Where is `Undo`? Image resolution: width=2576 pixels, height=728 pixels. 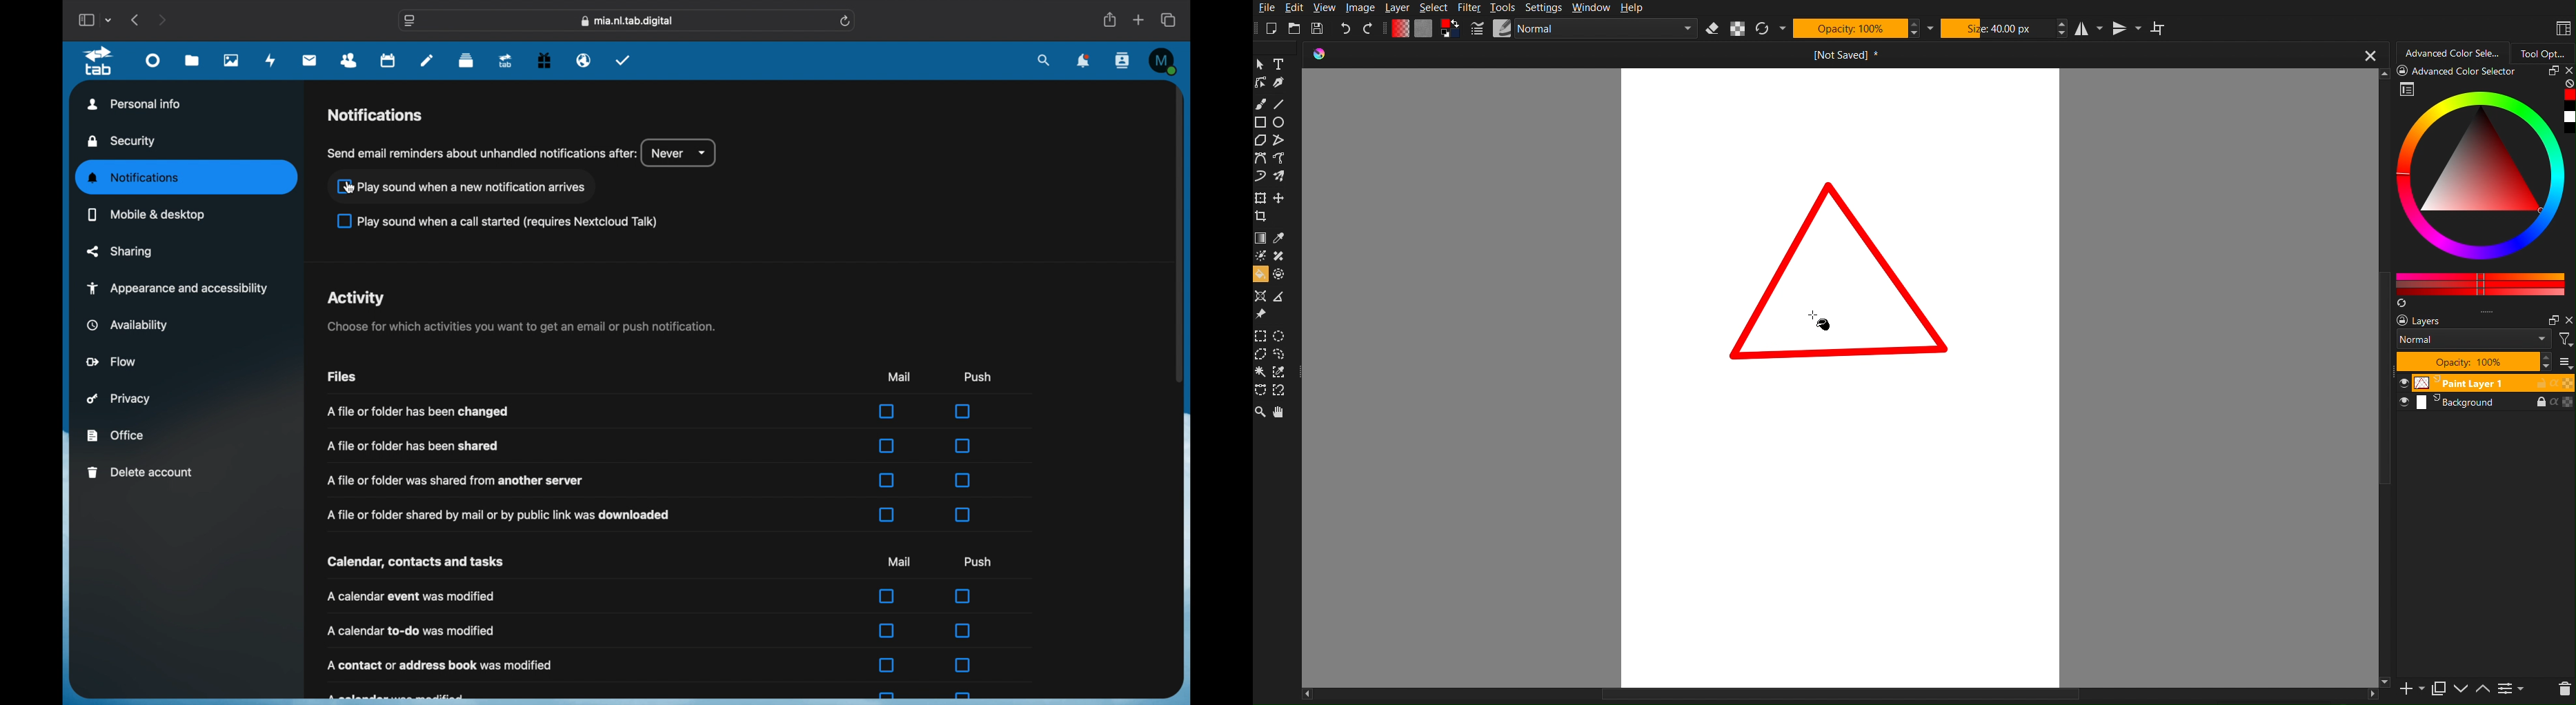
Undo is located at coordinates (1345, 29).